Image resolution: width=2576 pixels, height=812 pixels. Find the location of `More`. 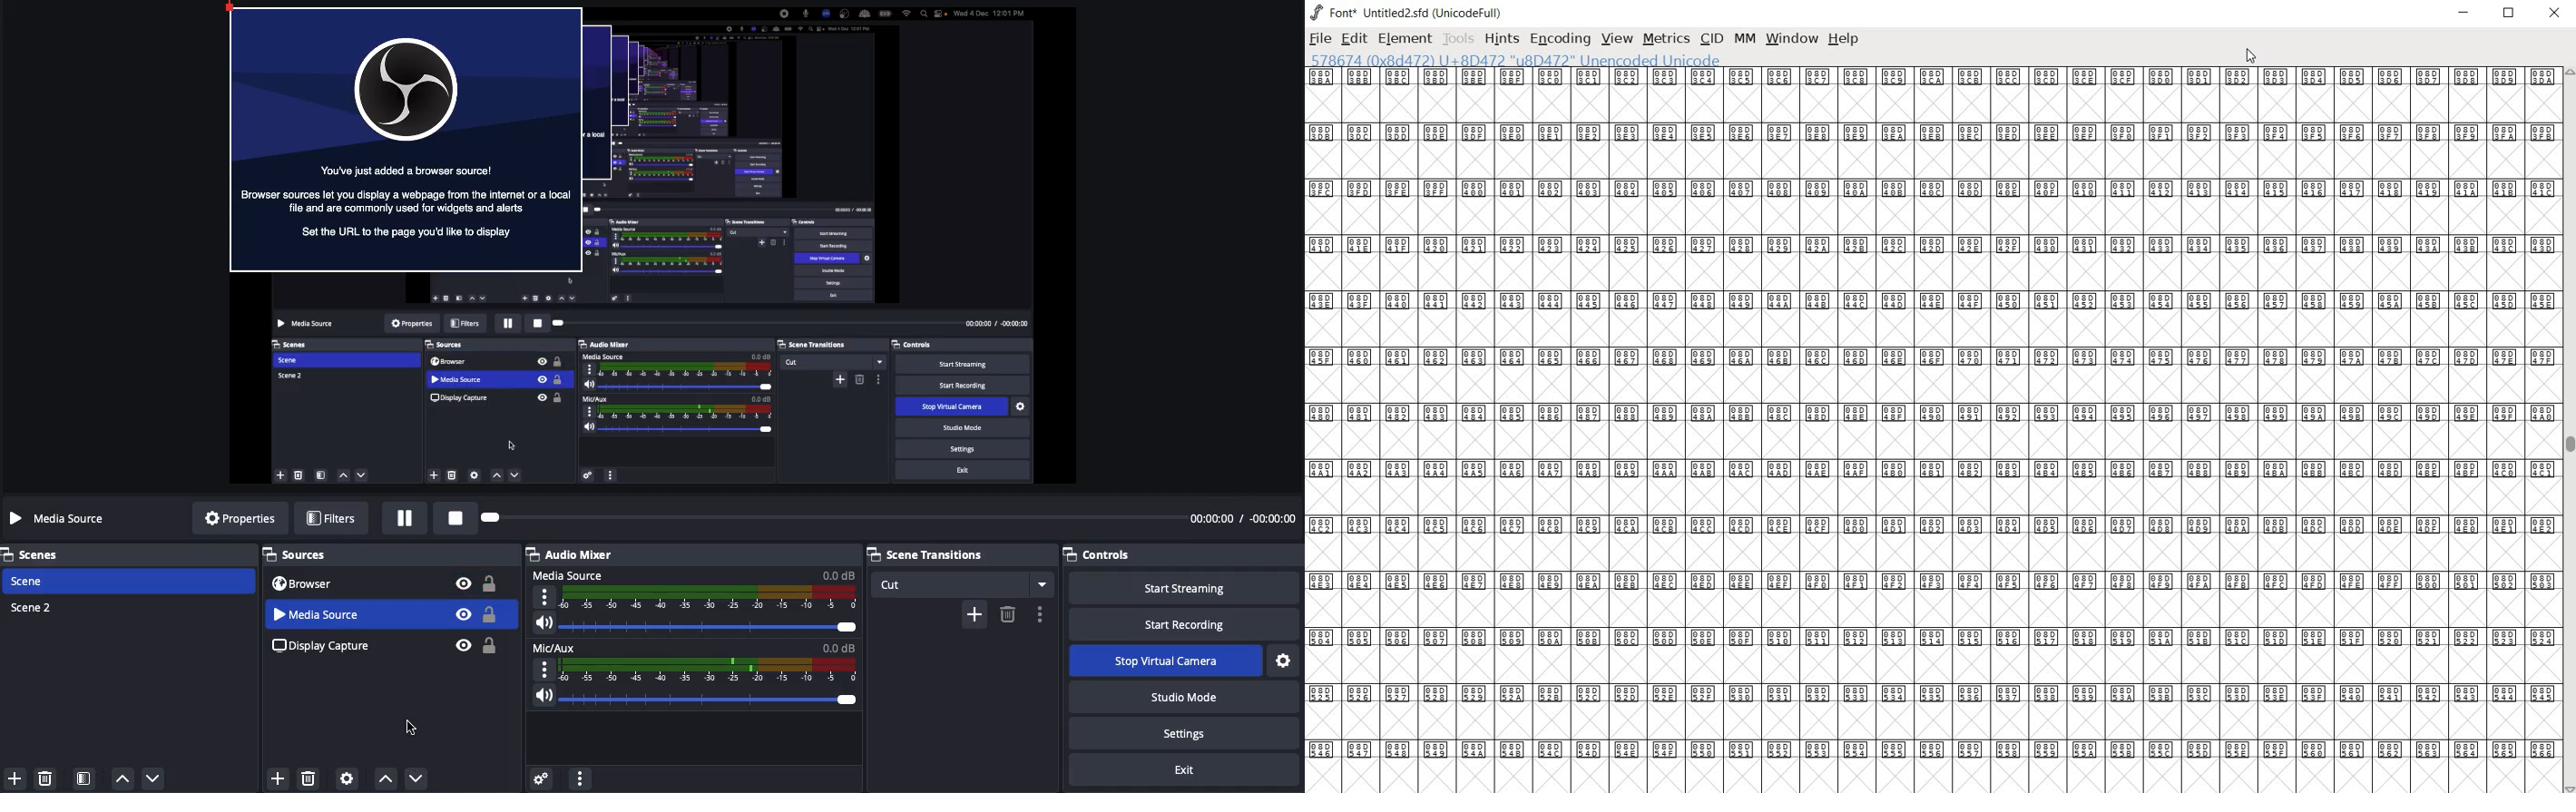

More is located at coordinates (585, 778).